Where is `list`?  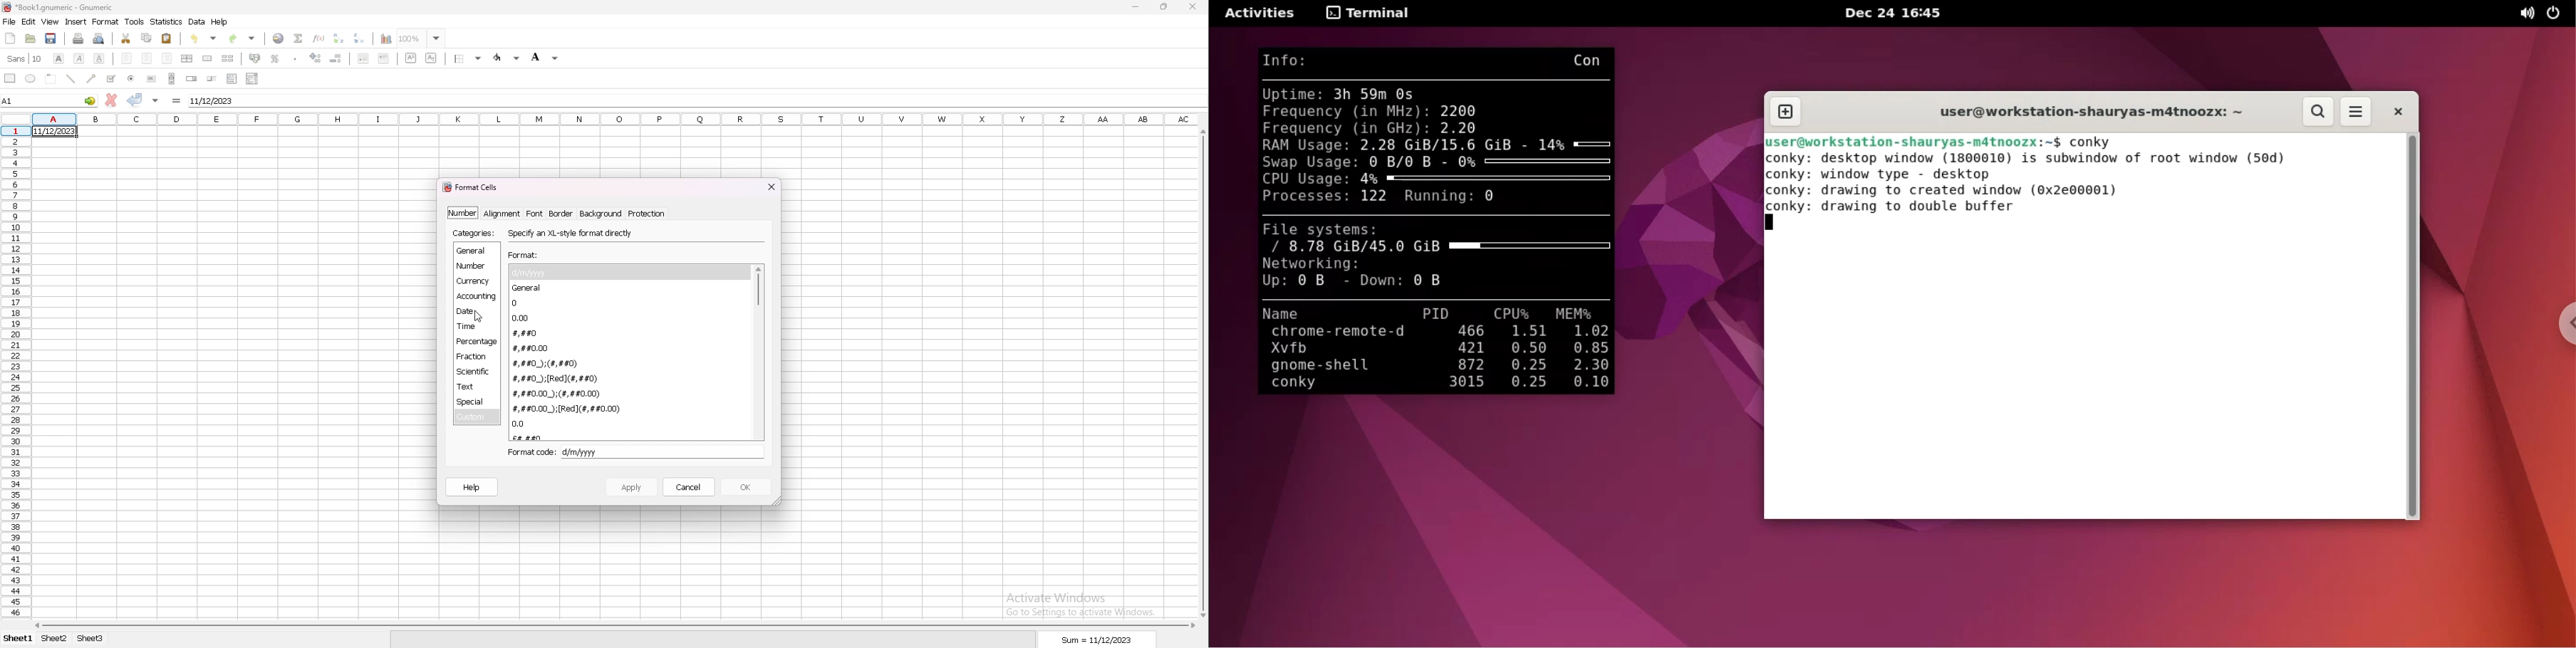 list is located at coordinates (233, 79).